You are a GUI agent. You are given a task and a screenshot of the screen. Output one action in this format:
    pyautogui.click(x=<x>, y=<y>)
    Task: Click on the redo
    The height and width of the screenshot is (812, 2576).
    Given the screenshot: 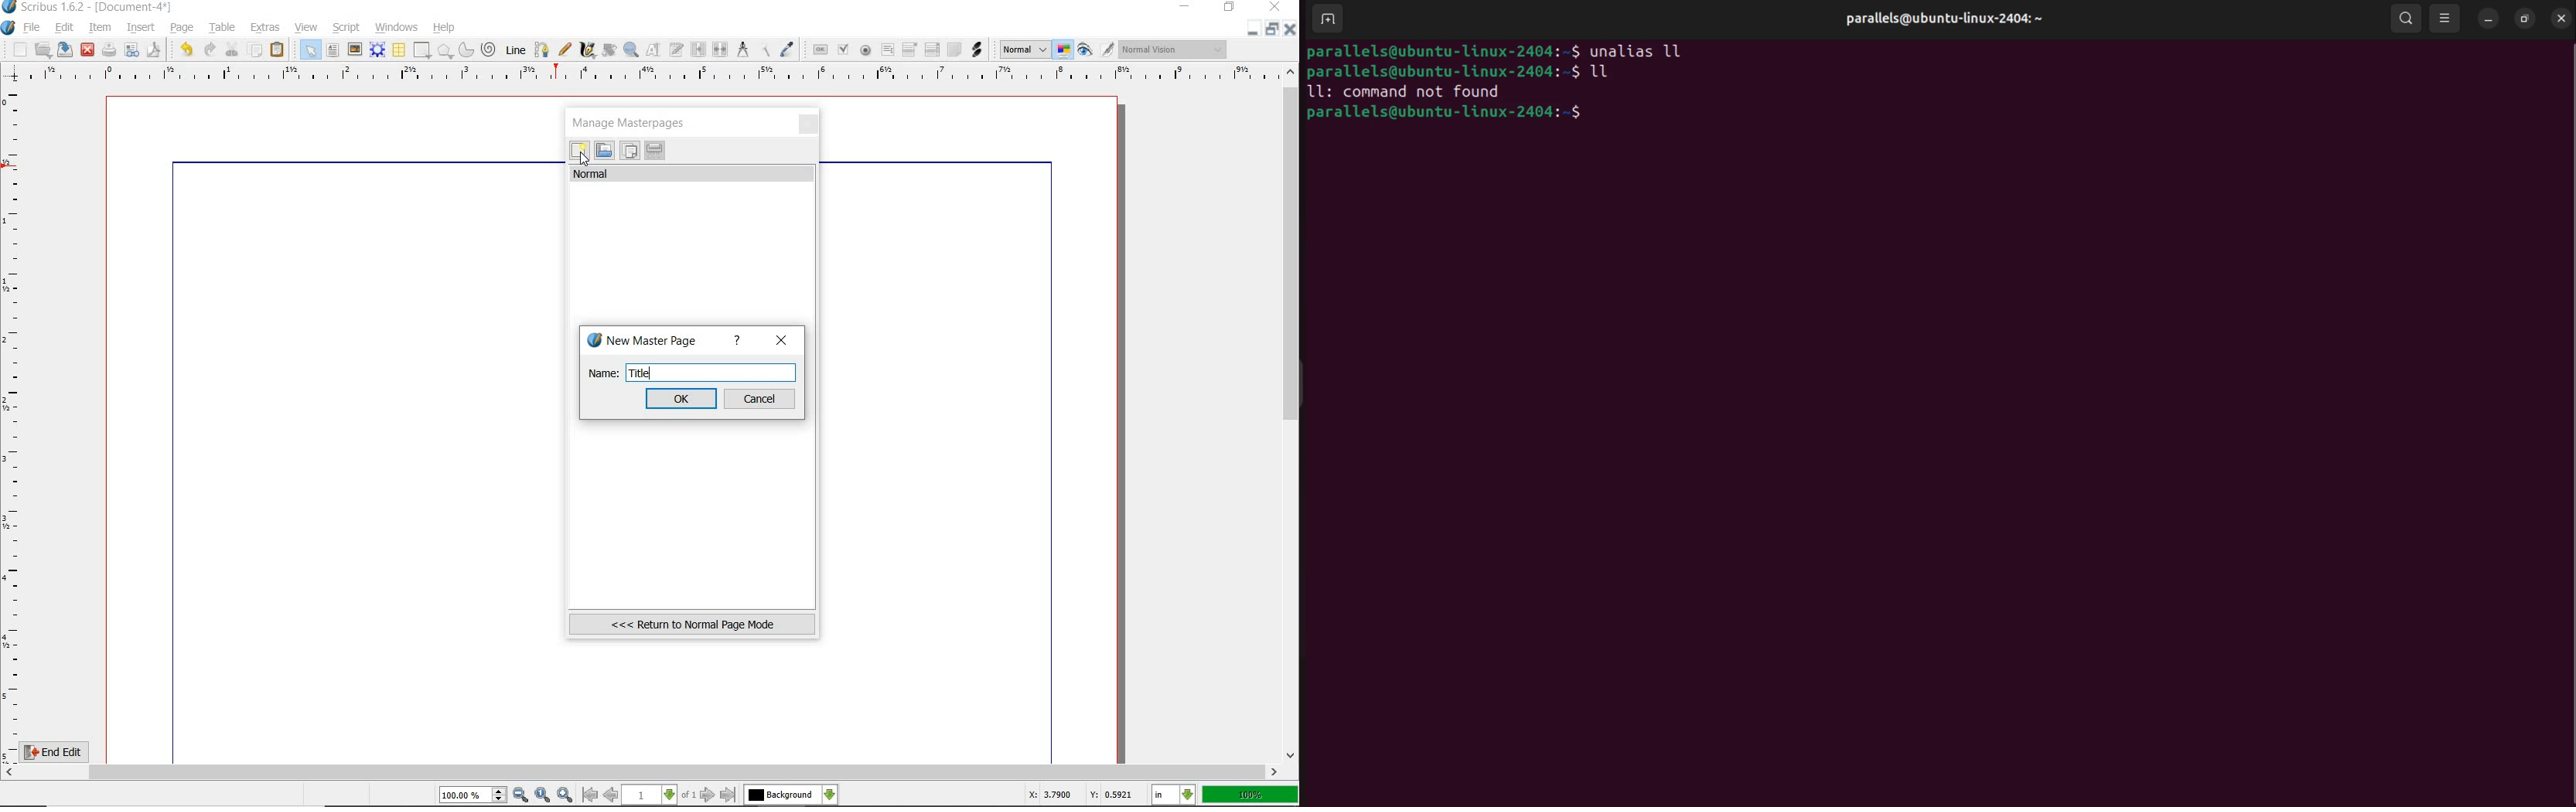 What is the action you would take?
    pyautogui.click(x=209, y=49)
    